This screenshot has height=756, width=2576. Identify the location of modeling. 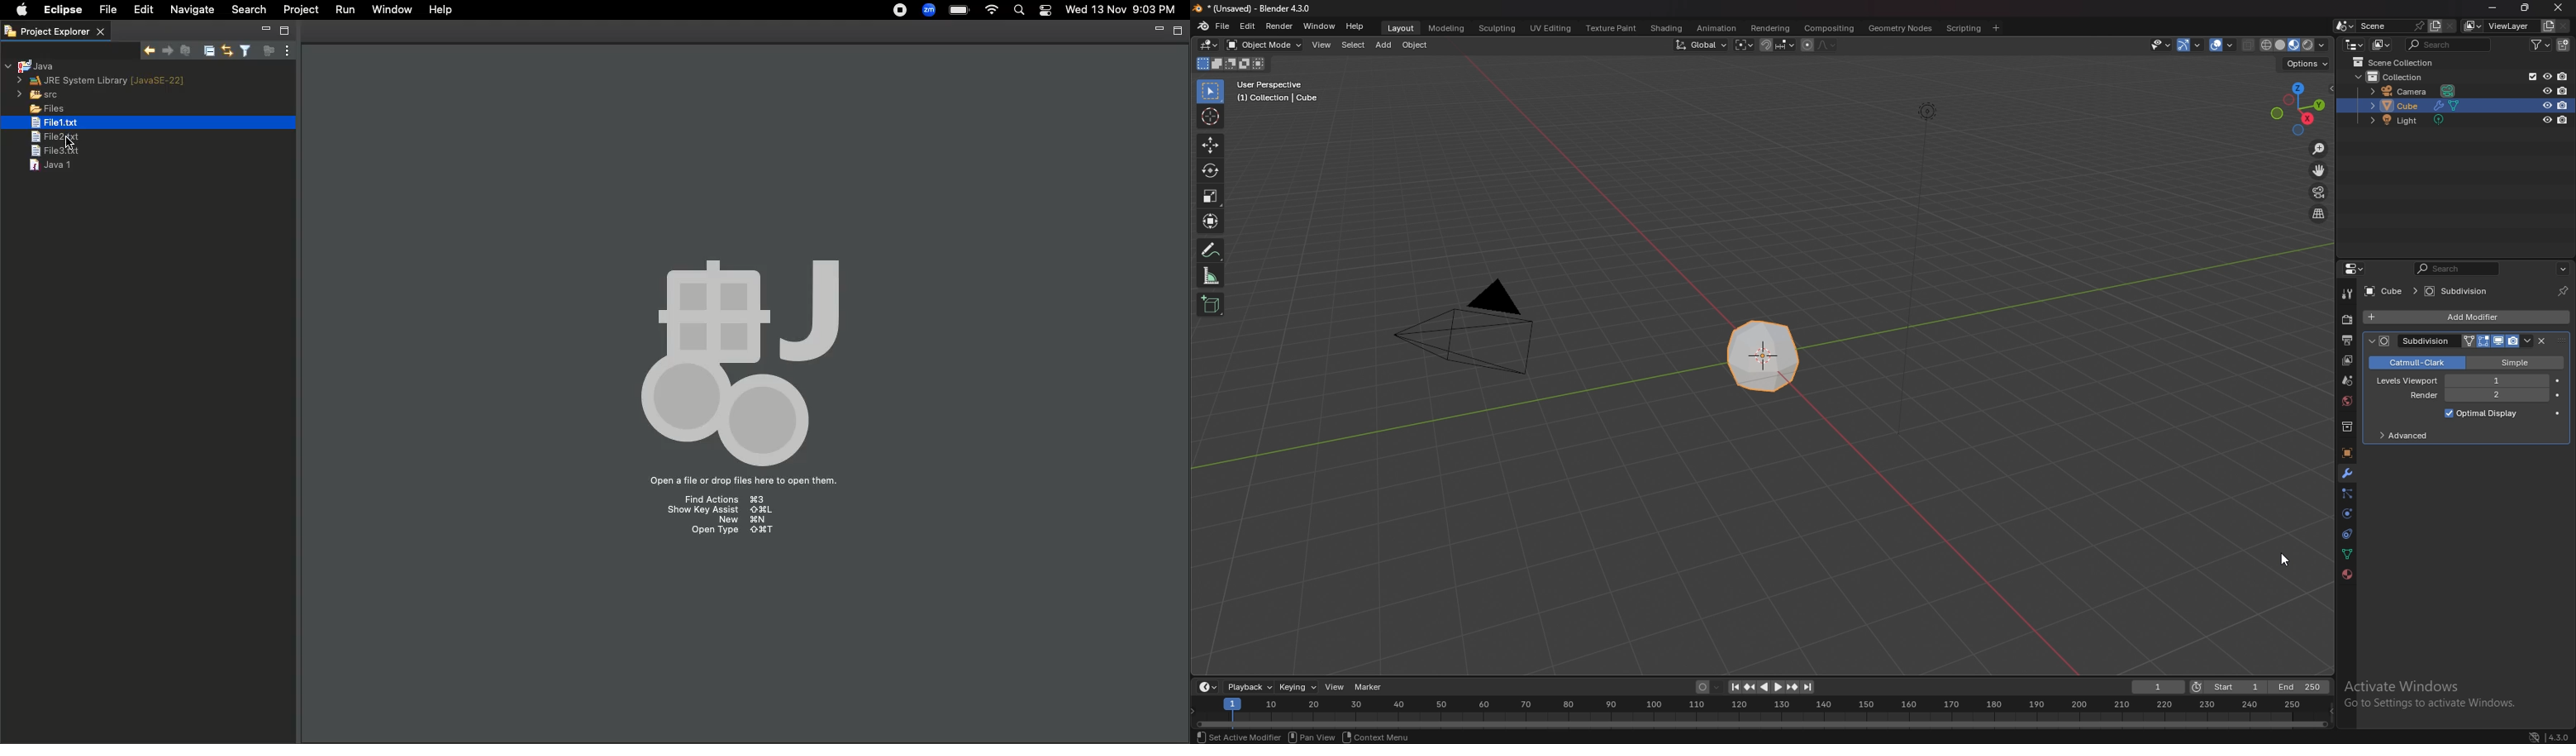
(1448, 27).